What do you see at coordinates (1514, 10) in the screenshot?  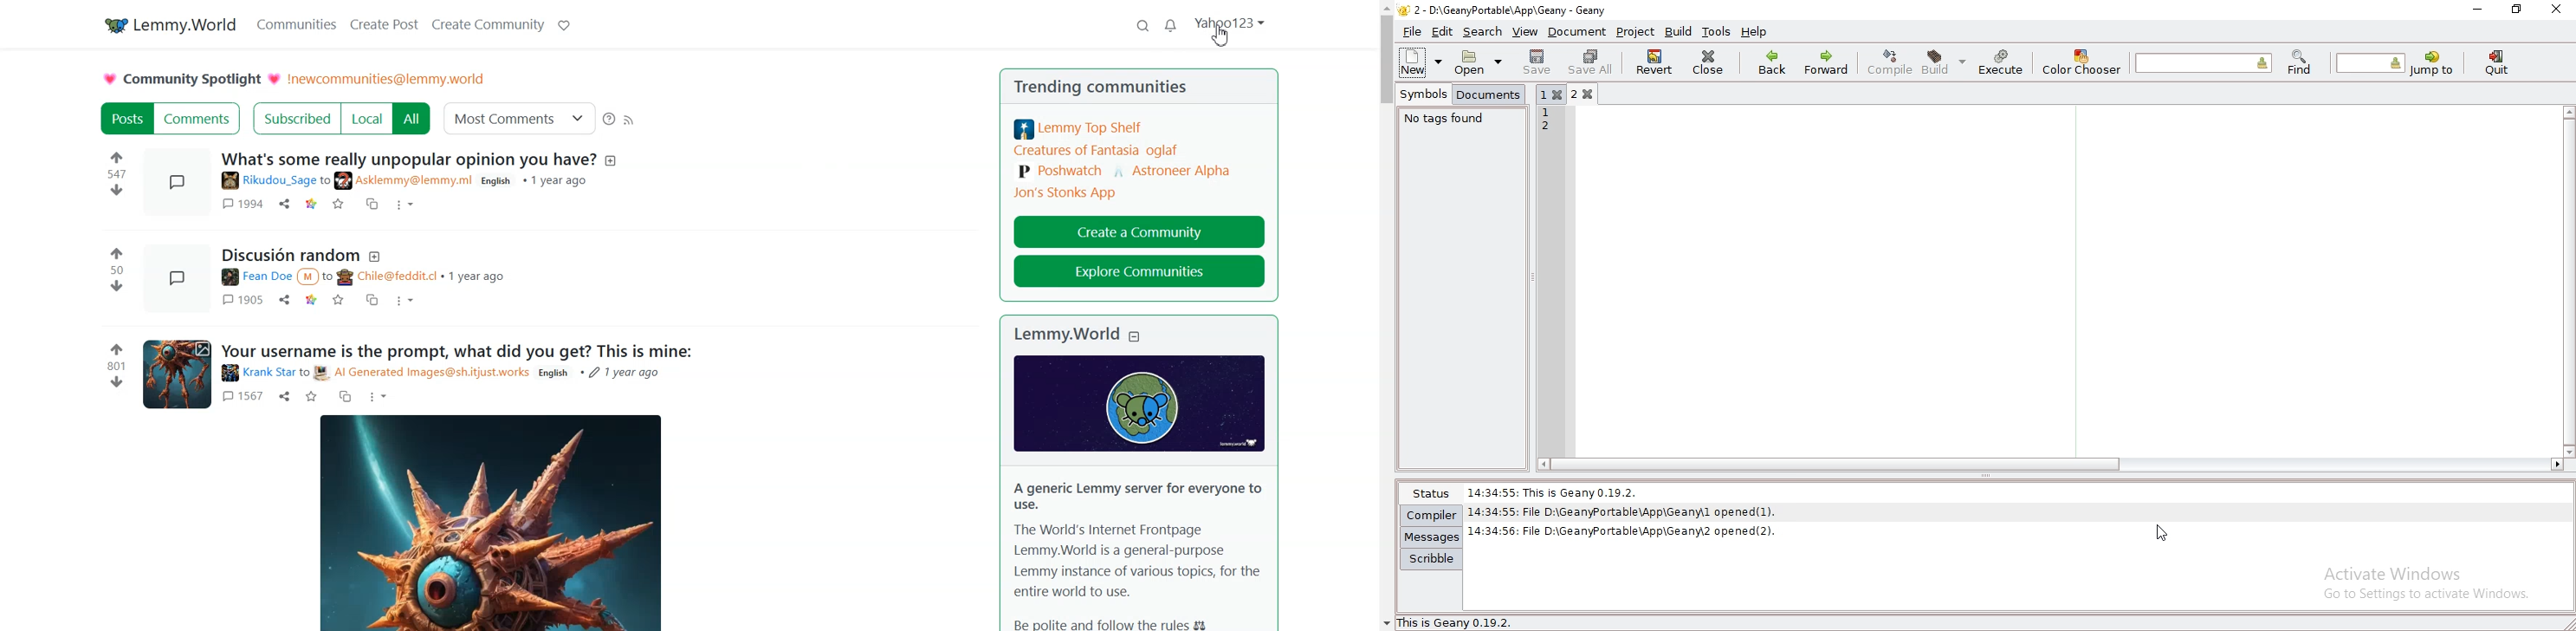 I see ` 2 - D:\GeanyPortable\App\Geany - Geany` at bounding box center [1514, 10].